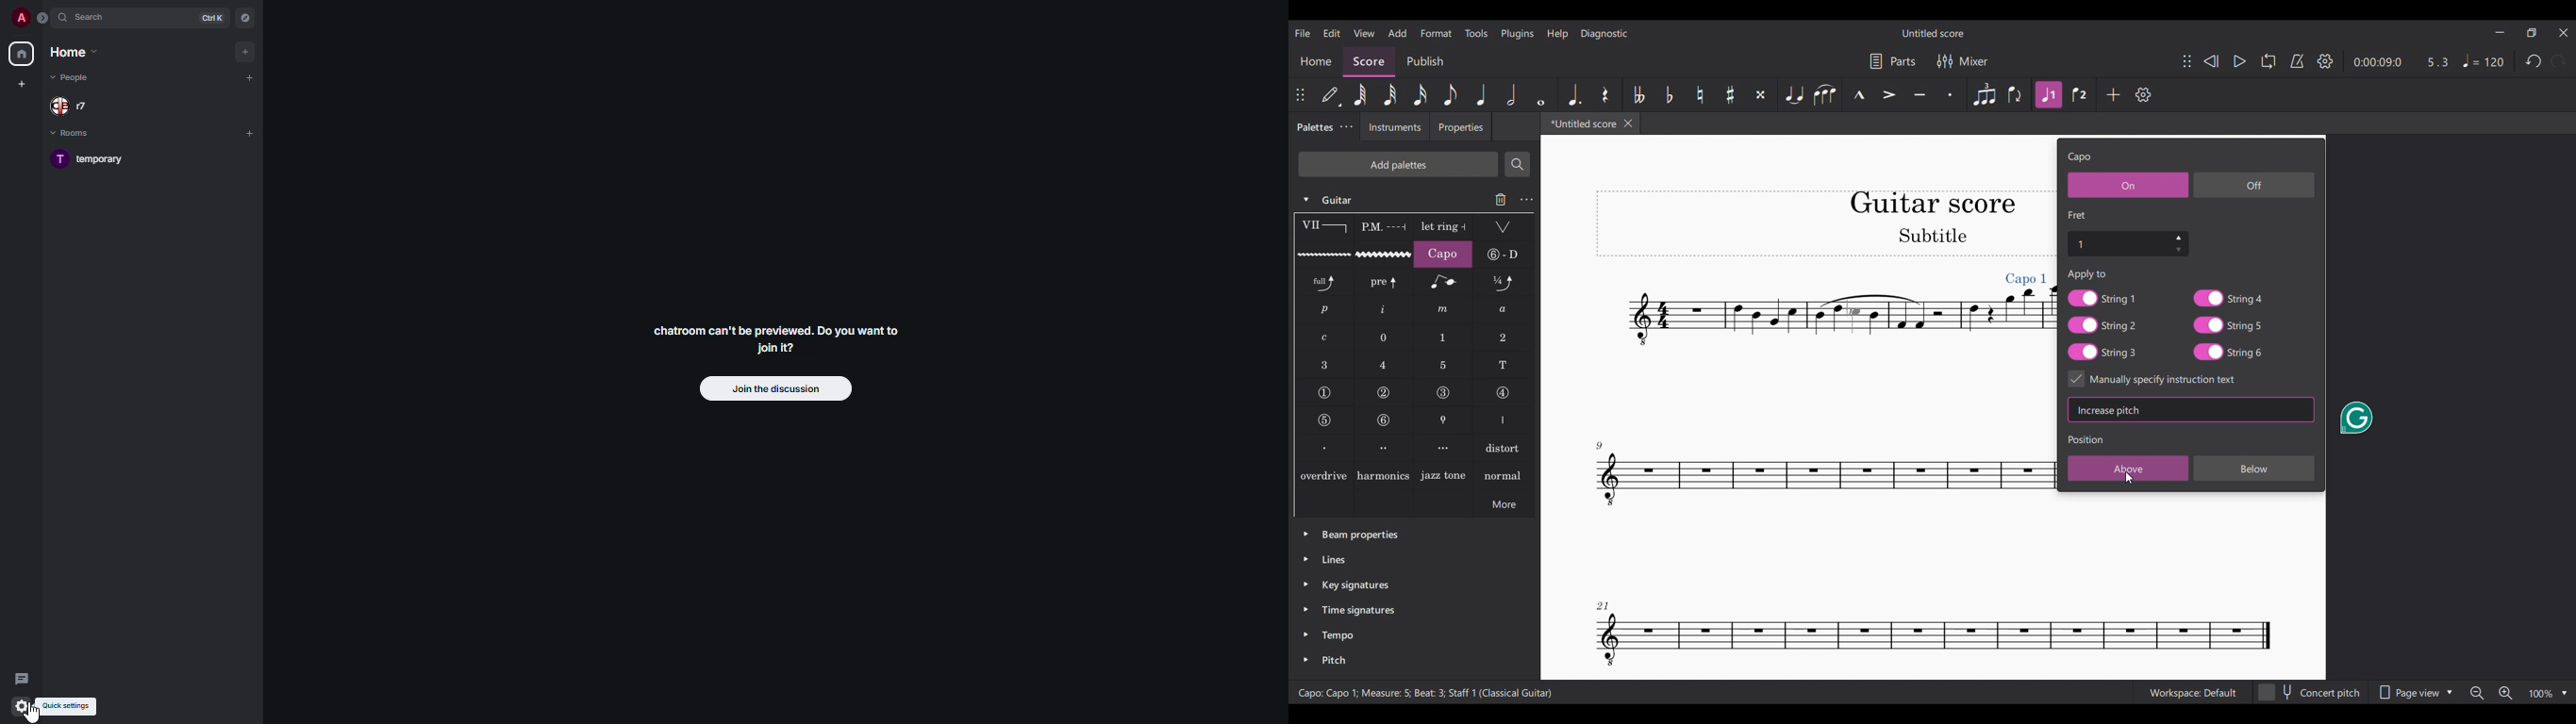 The image size is (2576, 728). Describe the element at coordinates (2228, 298) in the screenshot. I see `String 4 toggle` at that location.